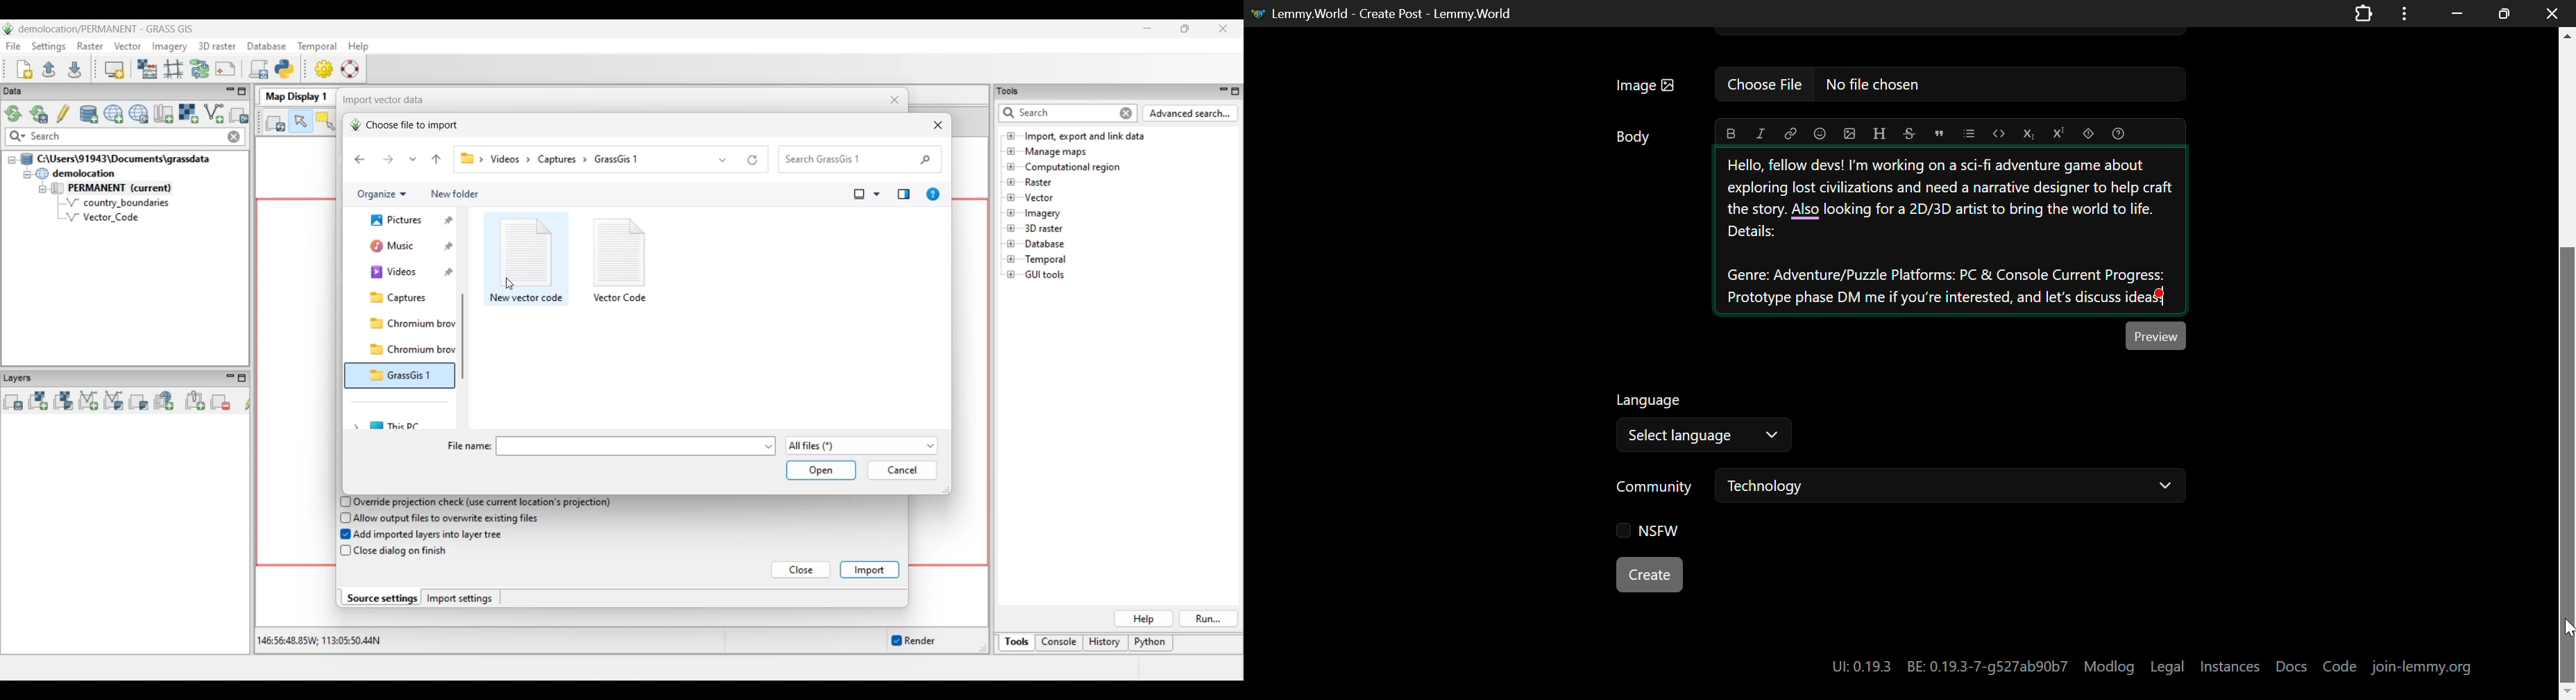  What do you see at coordinates (2087, 133) in the screenshot?
I see `spoiler` at bounding box center [2087, 133].